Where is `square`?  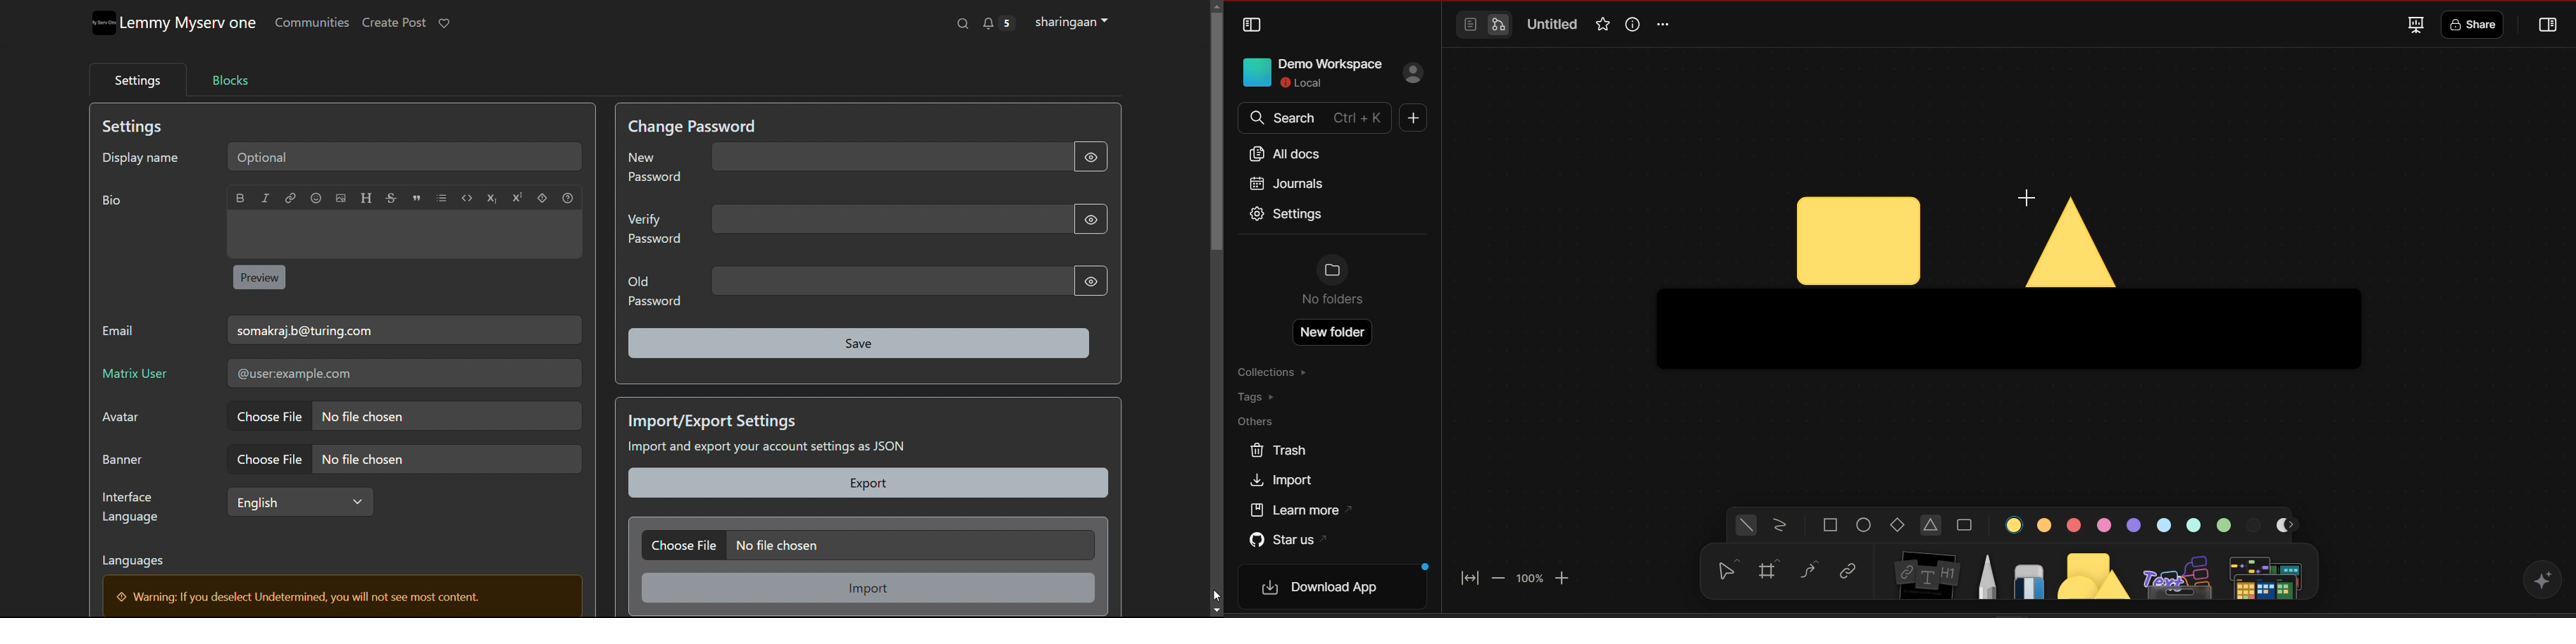
square is located at coordinates (1831, 525).